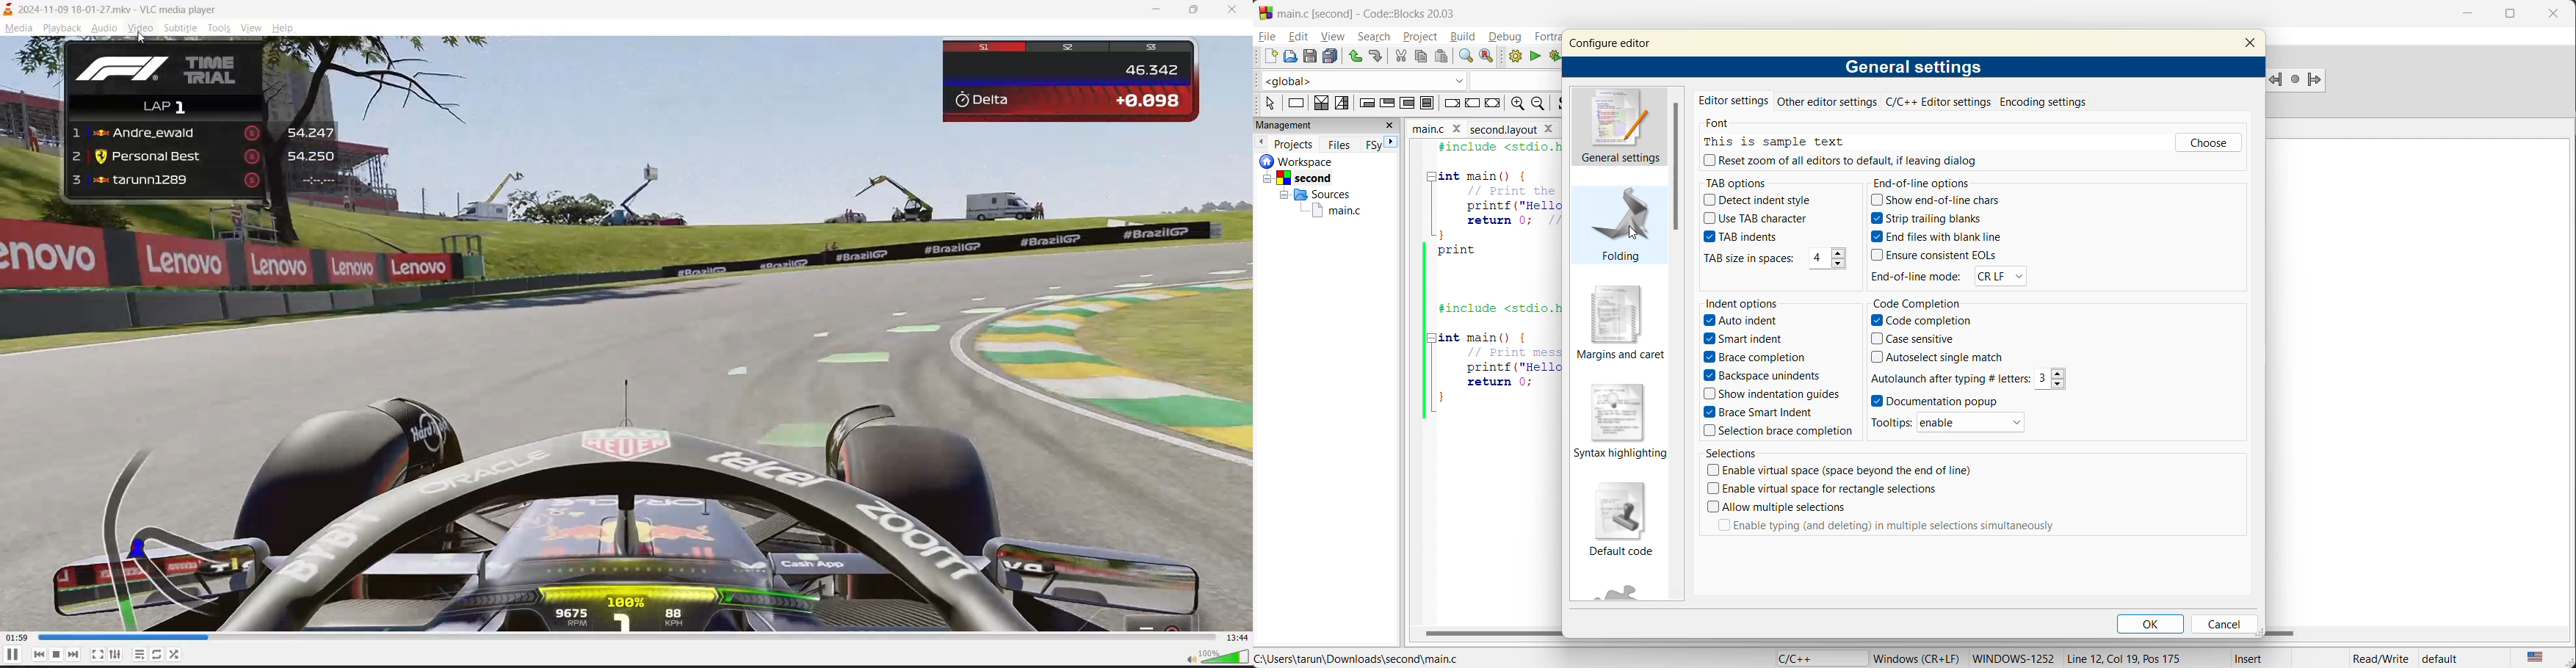 This screenshot has height=672, width=2576. Describe the element at coordinates (1364, 658) in the screenshot. I see `file location` at that location.